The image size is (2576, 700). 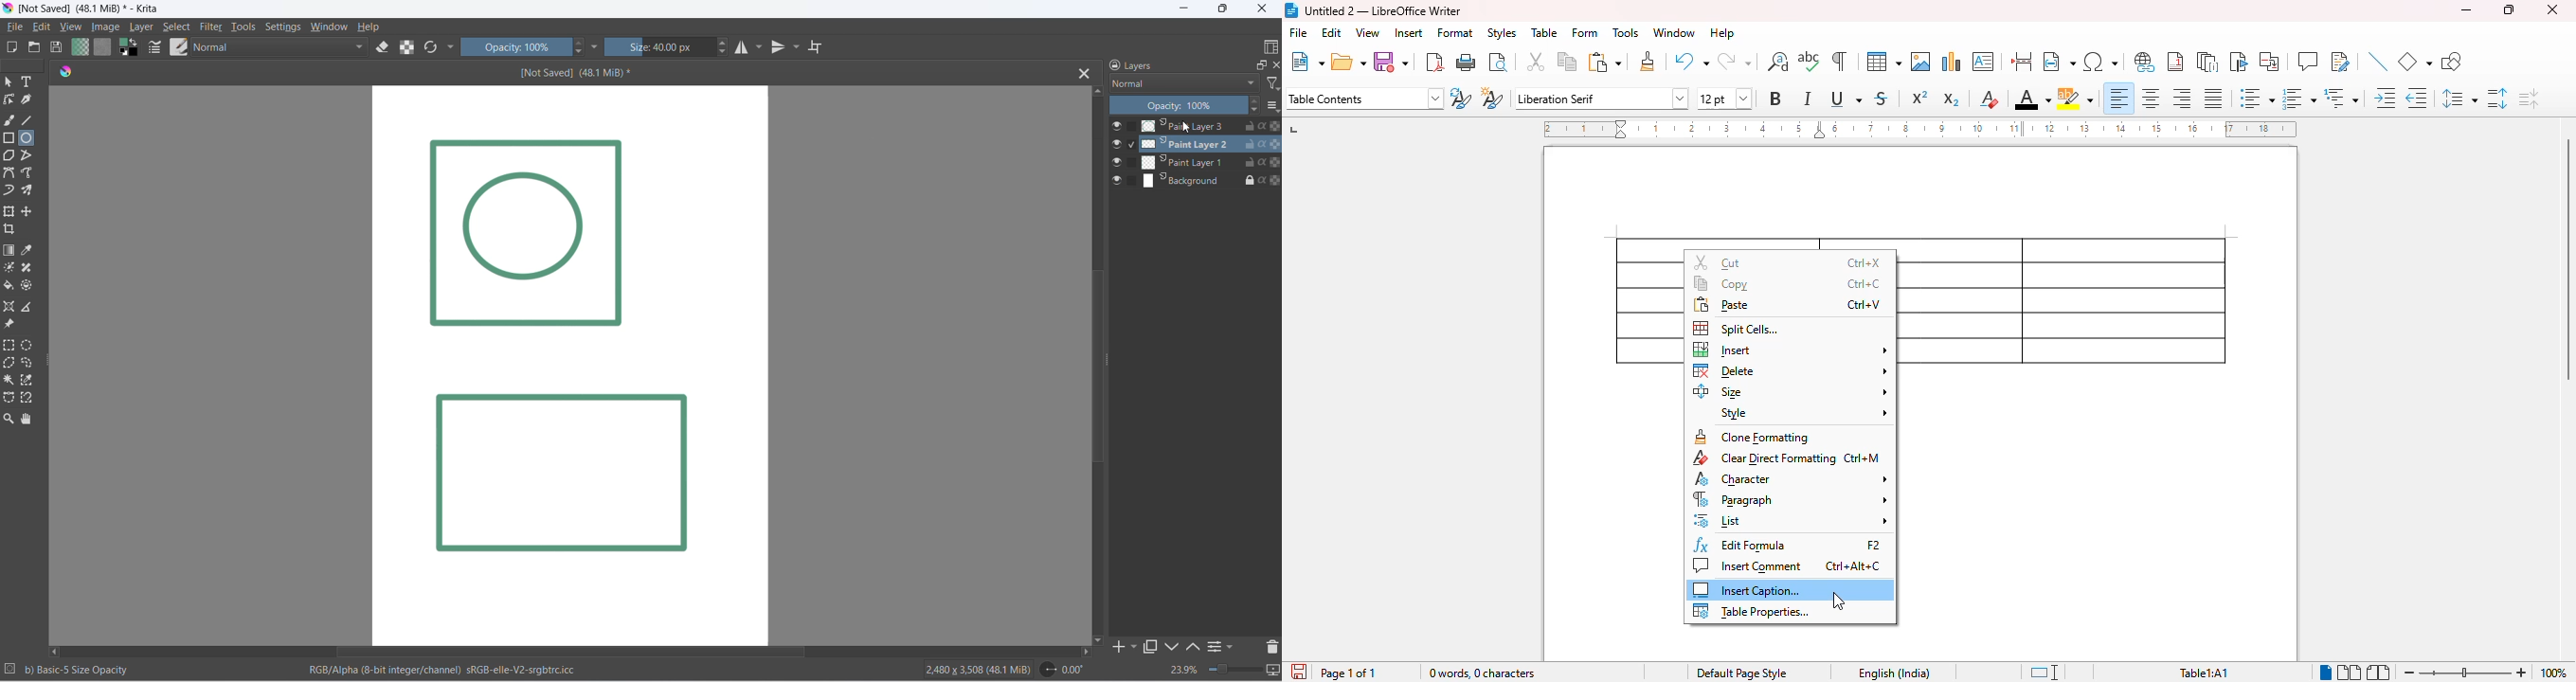 I want to click on transform layer, so click(x=9, y=211).